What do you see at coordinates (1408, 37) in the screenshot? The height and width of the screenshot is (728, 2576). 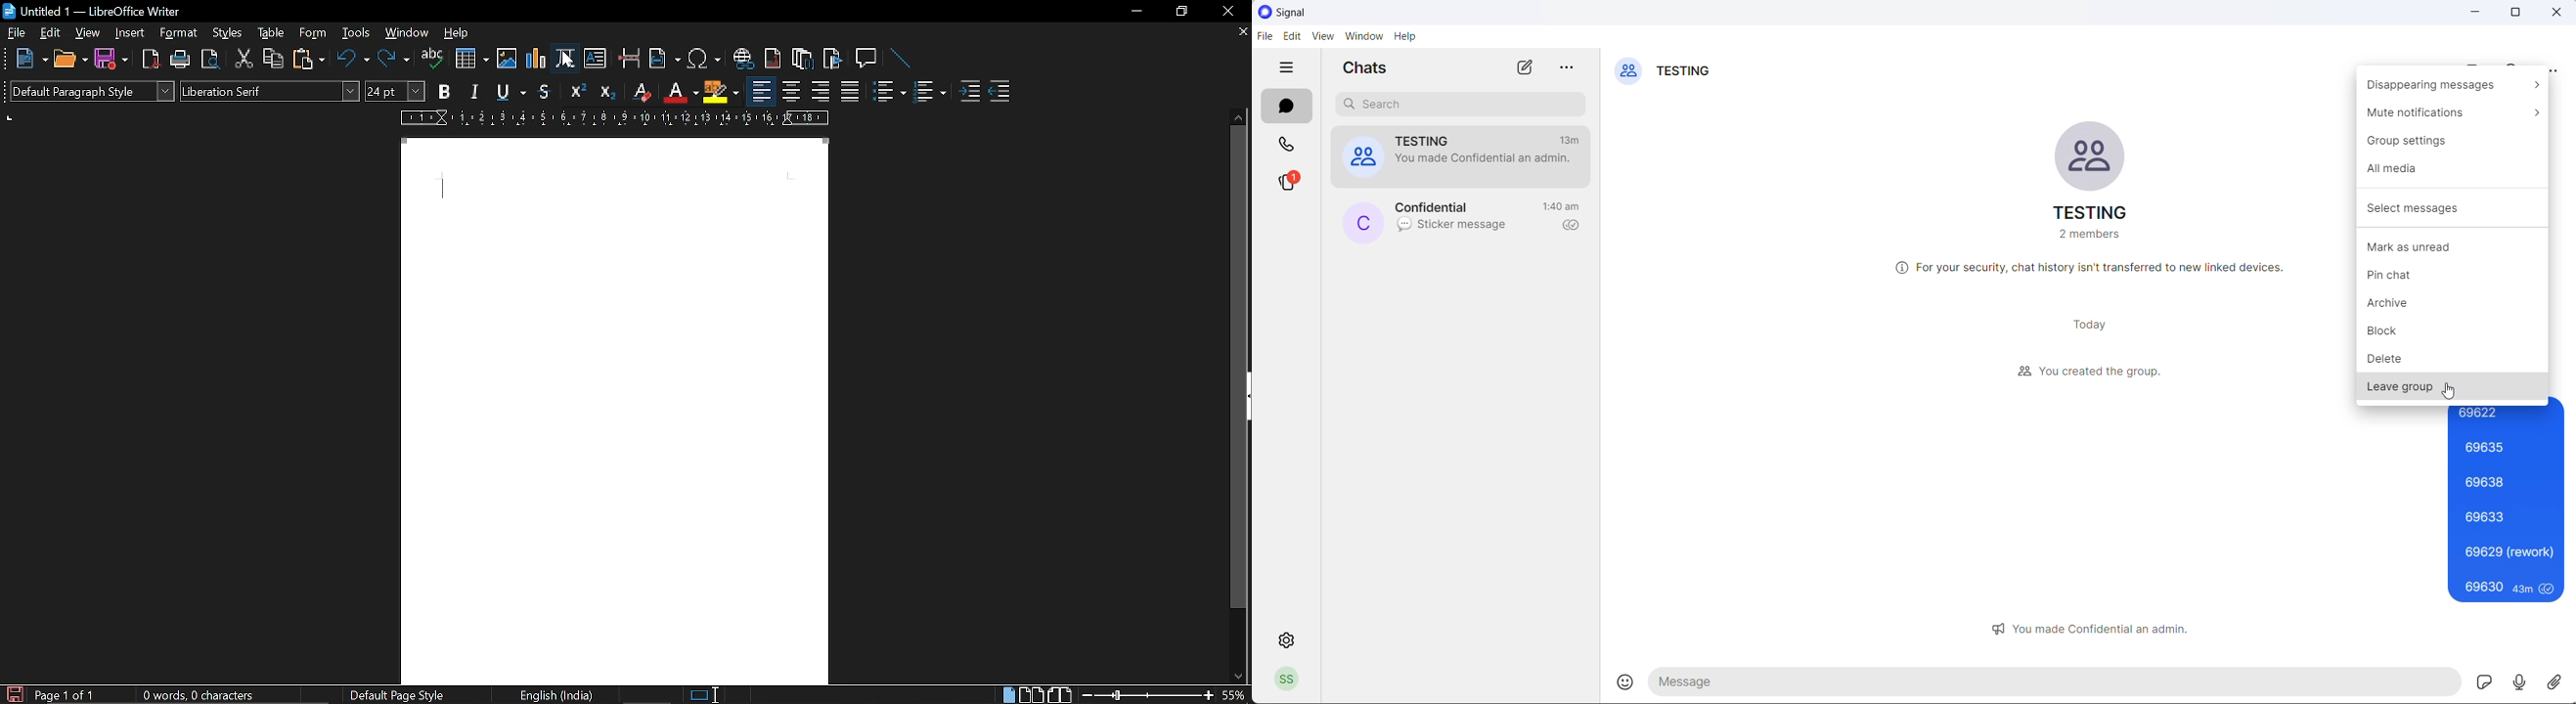 I see `help` at bounding box center [1408, 37].